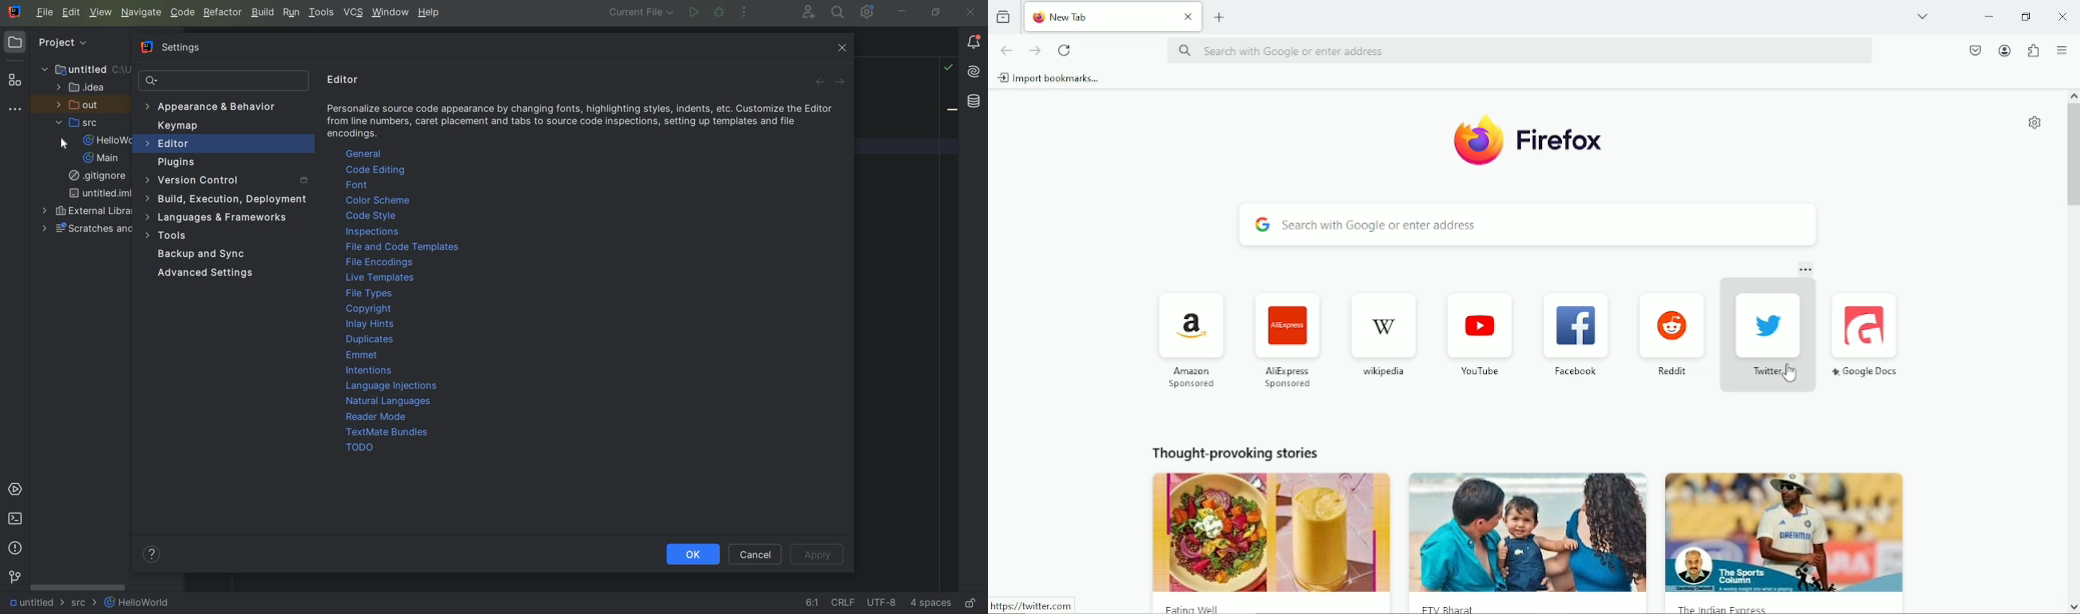 The height and width of the screenshot is (616, 2100). Describe the element at coordinates (1766, 335) in the screenshot. I see `twitter` at that location.